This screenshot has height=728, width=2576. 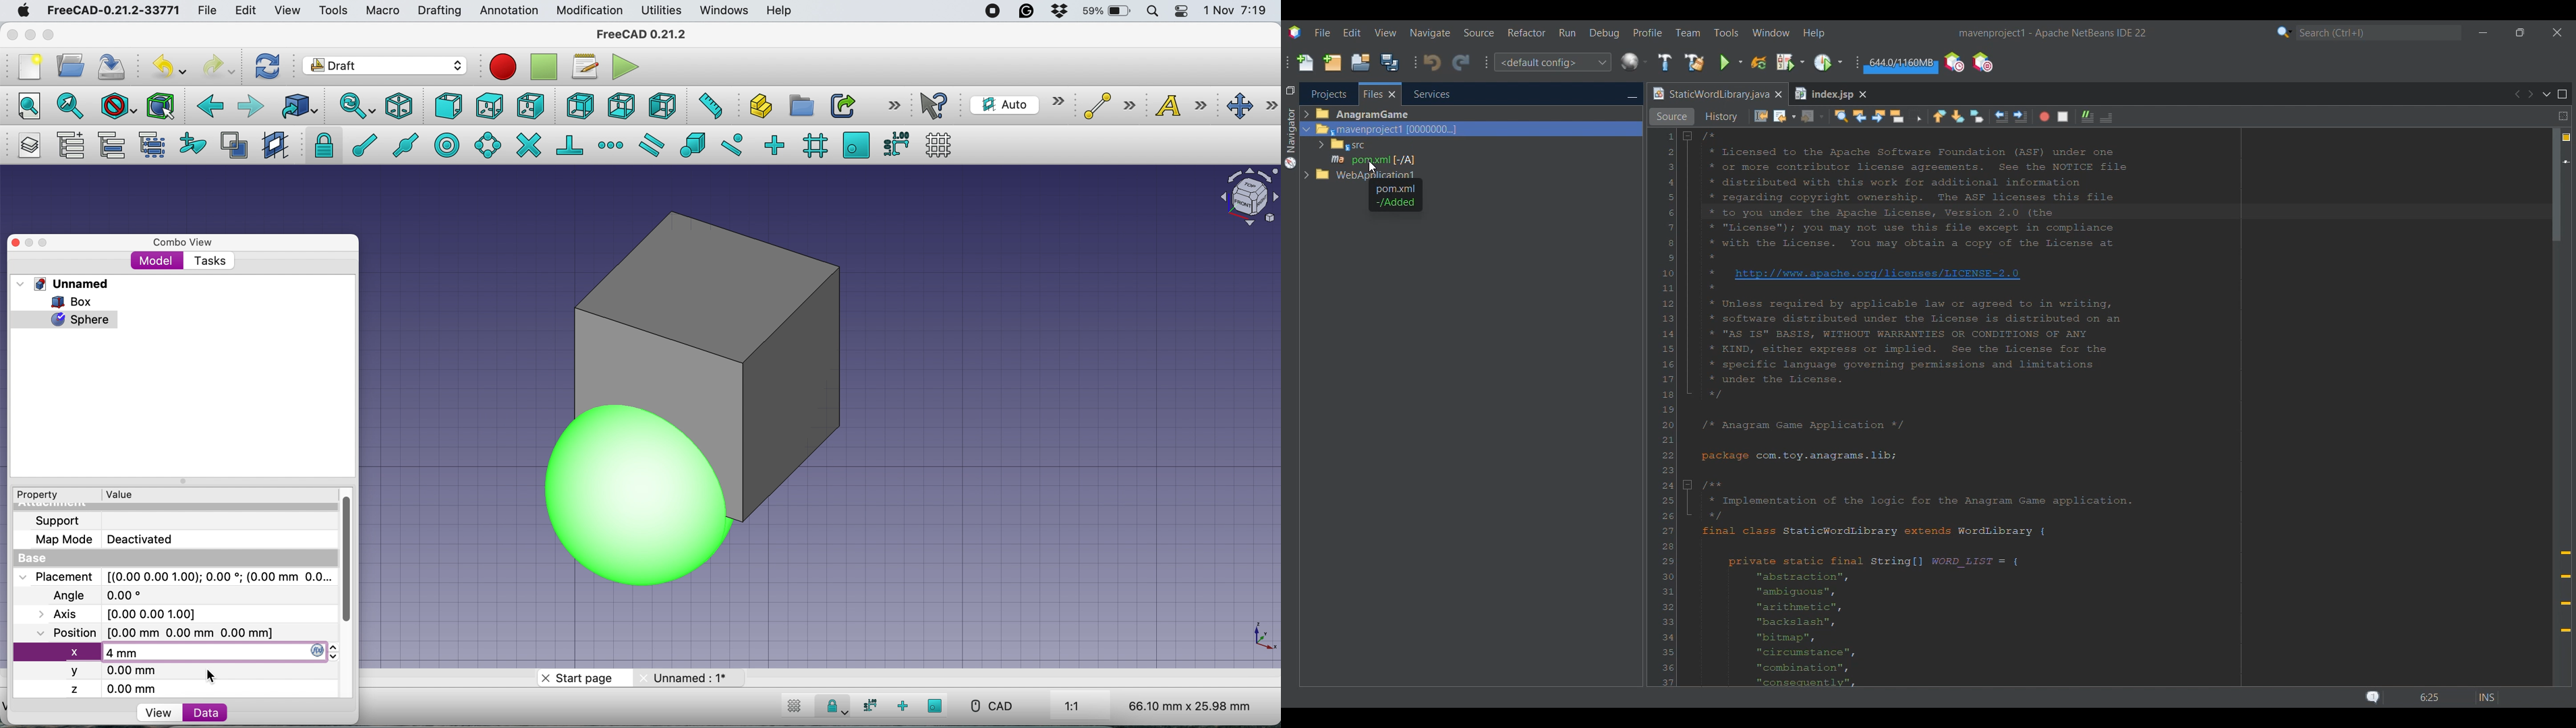 What do you see at coordinates (73, 105) in the screenshot?
I see `fit selections` at bounding box center [73, 105].